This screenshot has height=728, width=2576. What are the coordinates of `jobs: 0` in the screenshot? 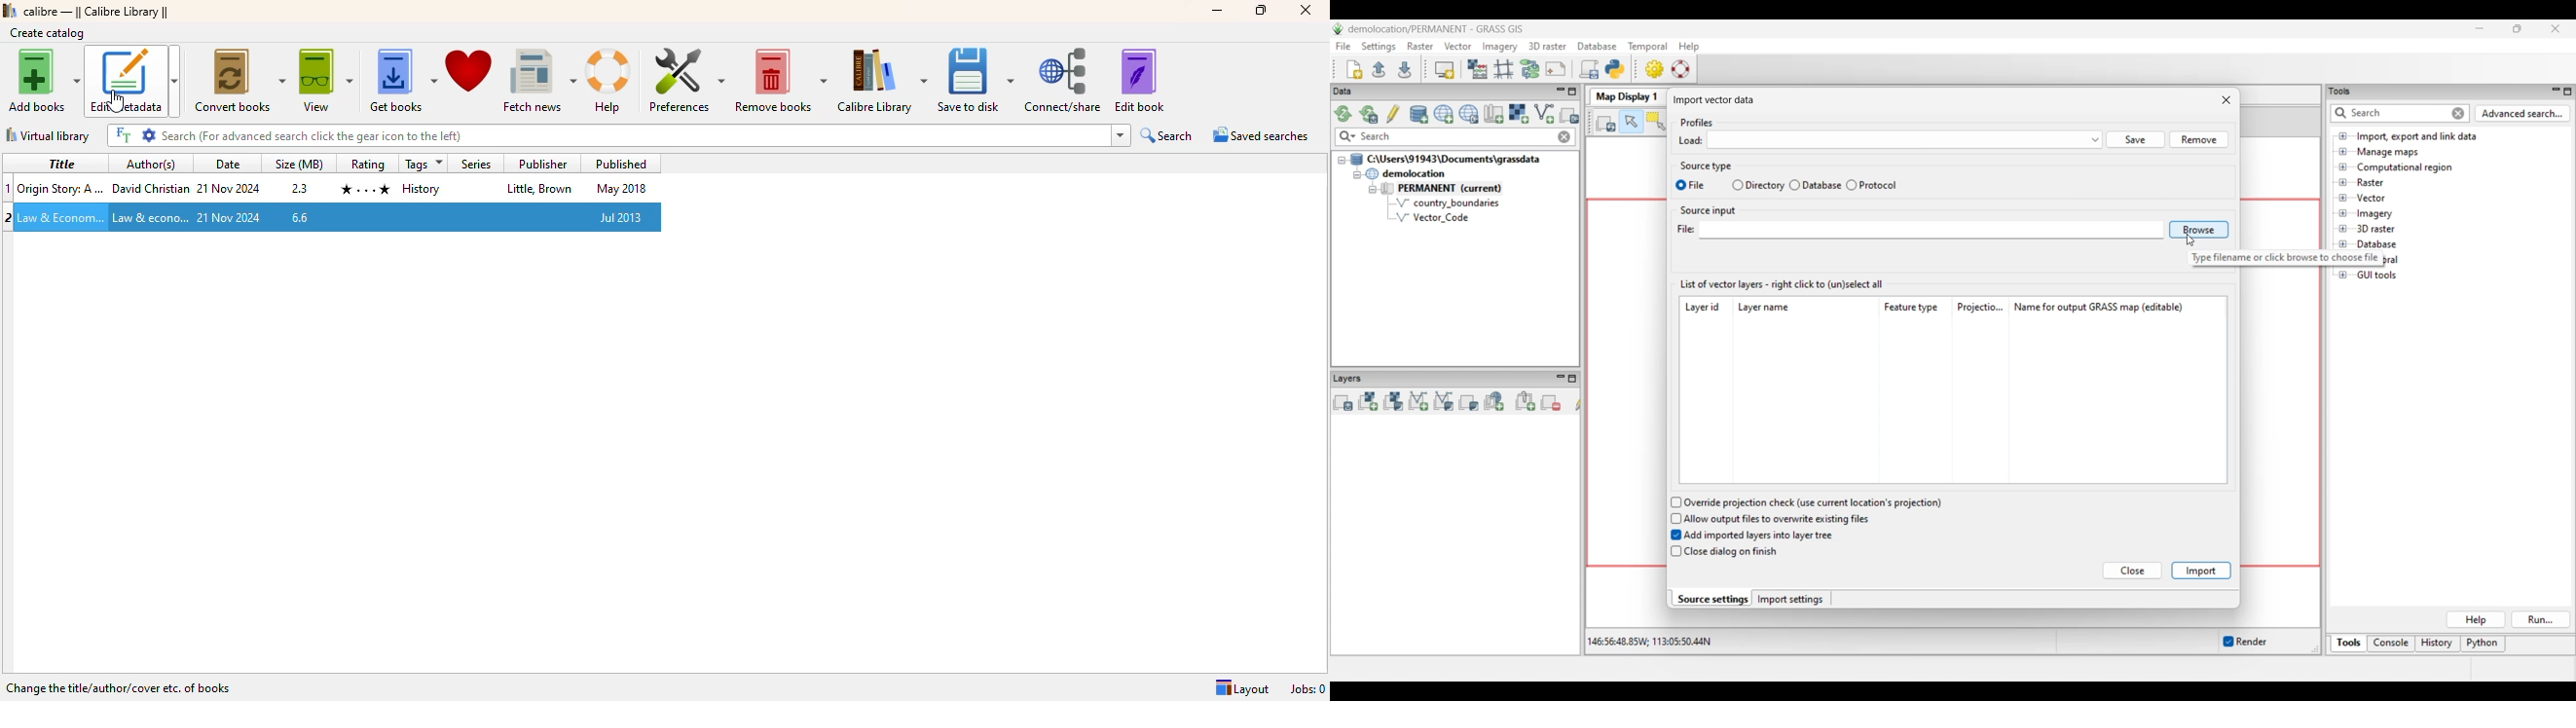 It's located at (1307, 688).